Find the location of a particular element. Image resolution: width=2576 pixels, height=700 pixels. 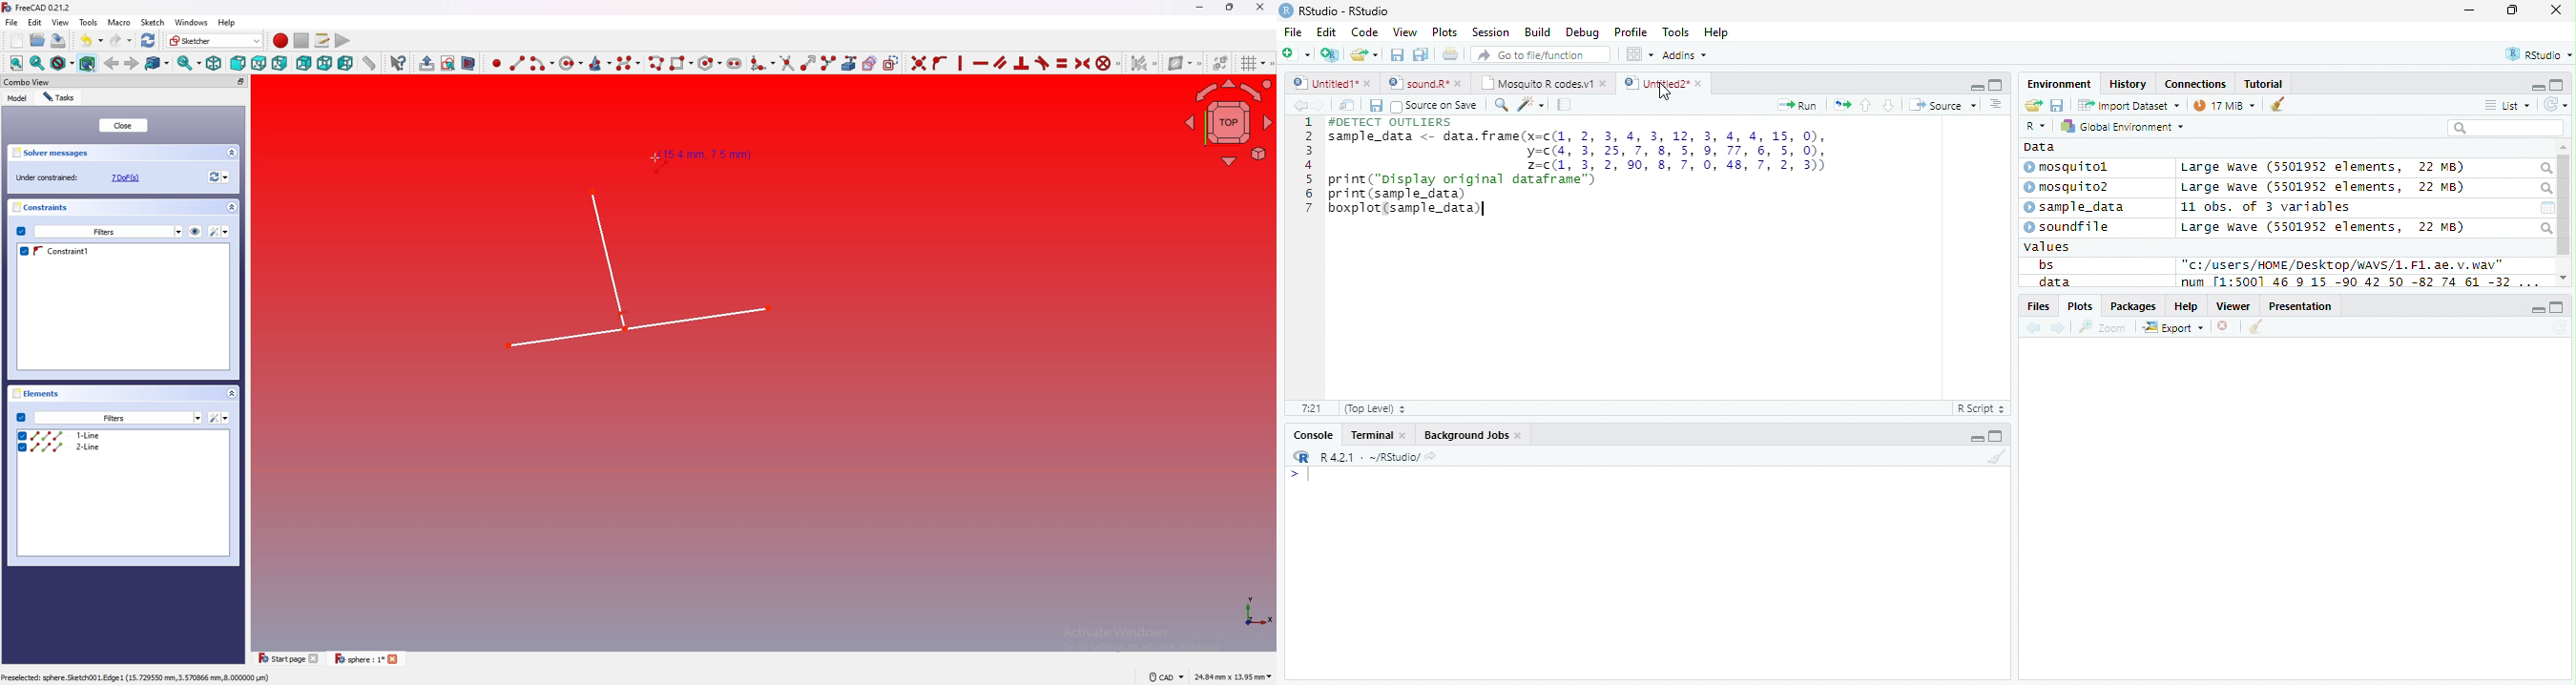

scroll down is located at coordinates (2564, 278).